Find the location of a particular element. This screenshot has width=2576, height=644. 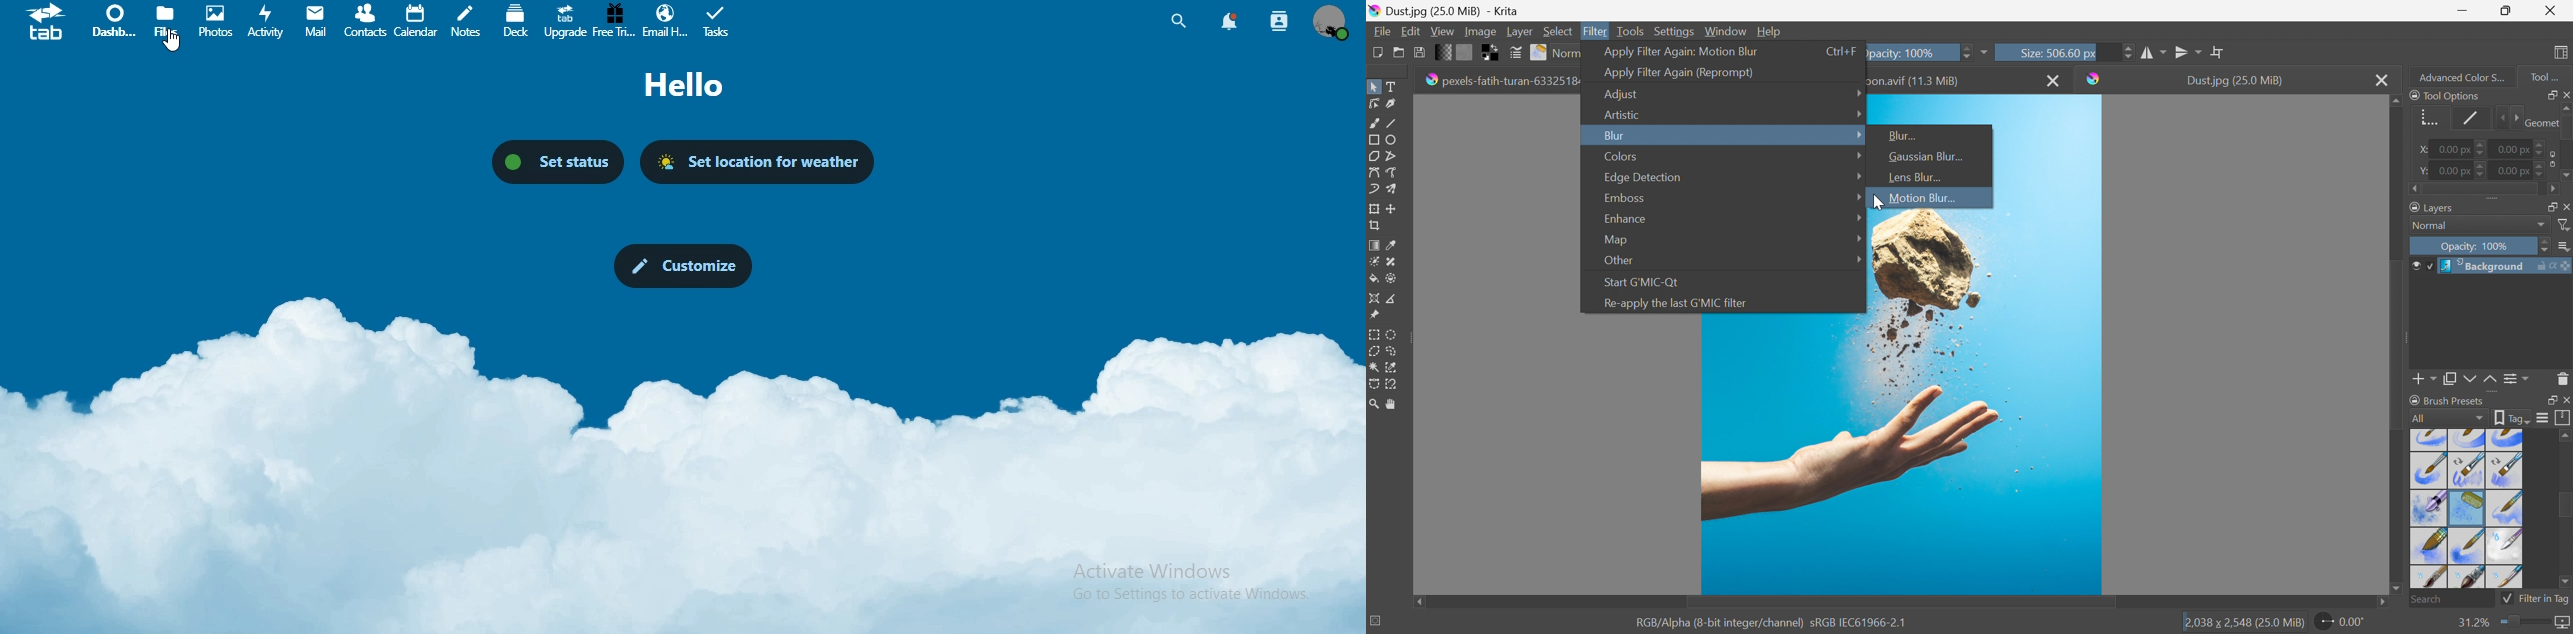

unified search is located at coordinates (1179, 20).